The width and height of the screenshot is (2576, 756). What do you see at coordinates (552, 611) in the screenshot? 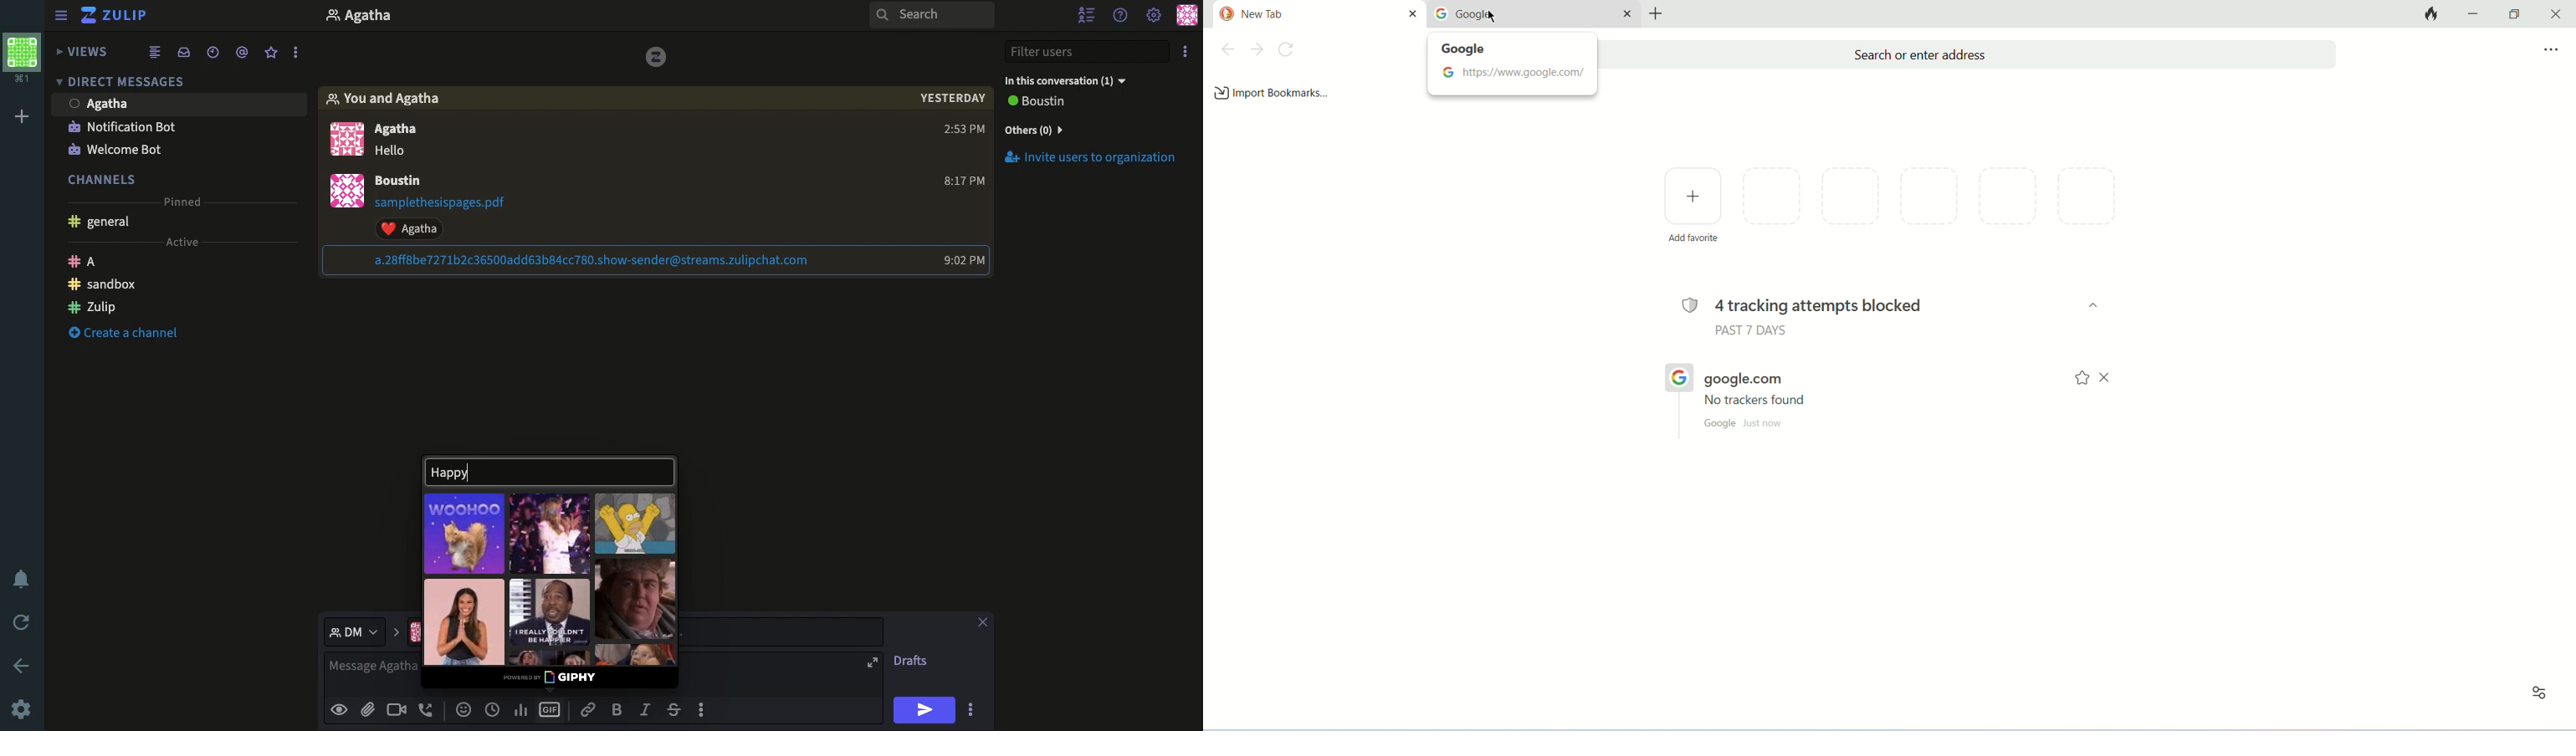
I see `GIF` at bounding box center [552, 611].